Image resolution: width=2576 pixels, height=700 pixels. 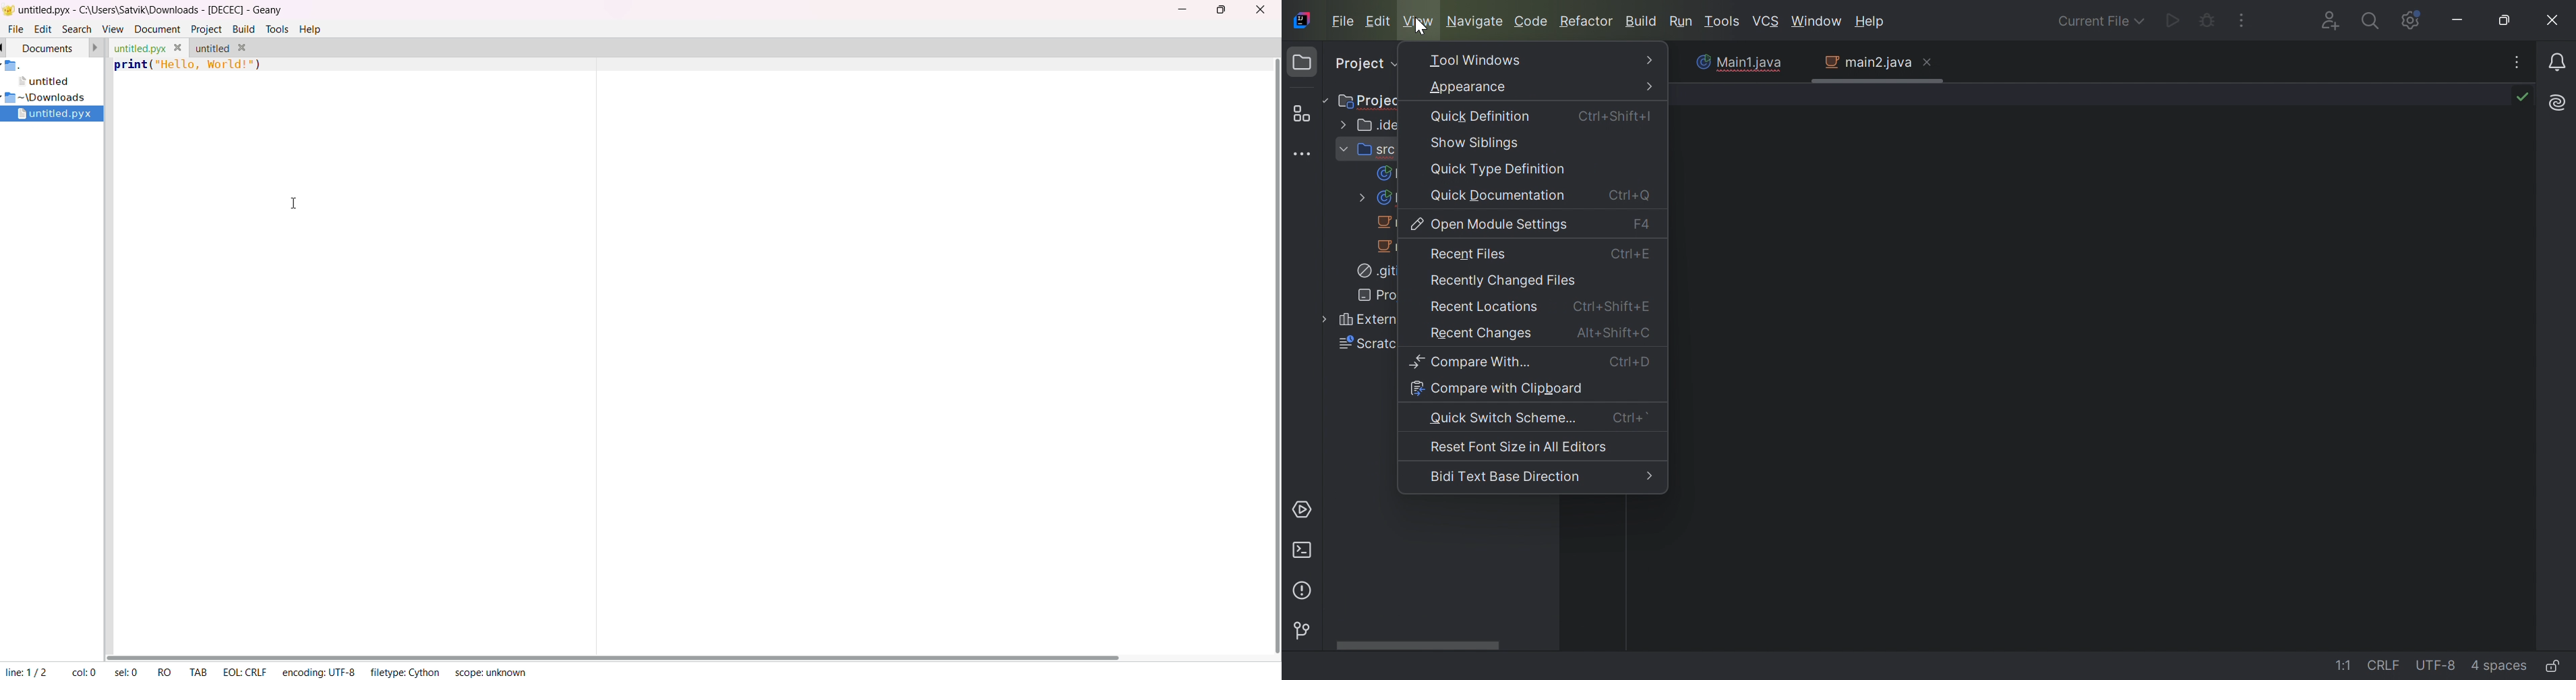 I want to click on vertical scroll bar, so click(x=1274, y=355).